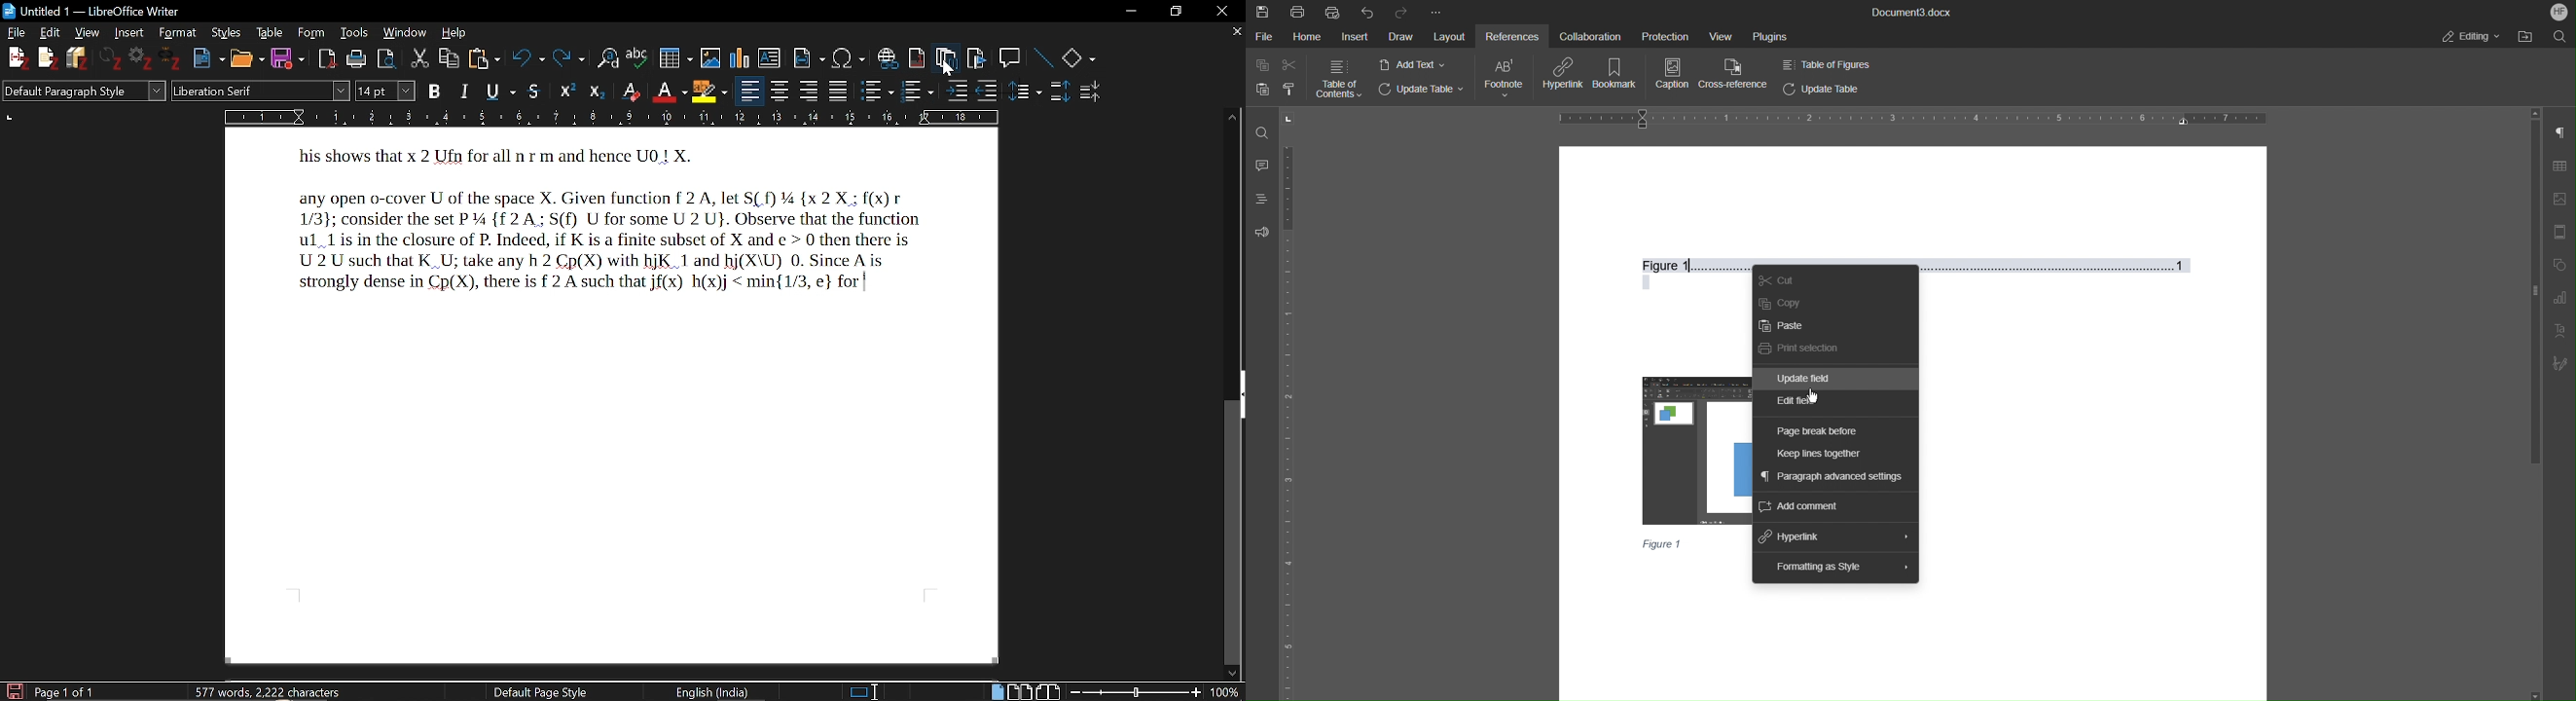 Image resolution: width=2576 pixels, height=728 pixels. I want to click on his shows that x 2 Ufn for all nr m and hence U0! X., so click(497, 159).